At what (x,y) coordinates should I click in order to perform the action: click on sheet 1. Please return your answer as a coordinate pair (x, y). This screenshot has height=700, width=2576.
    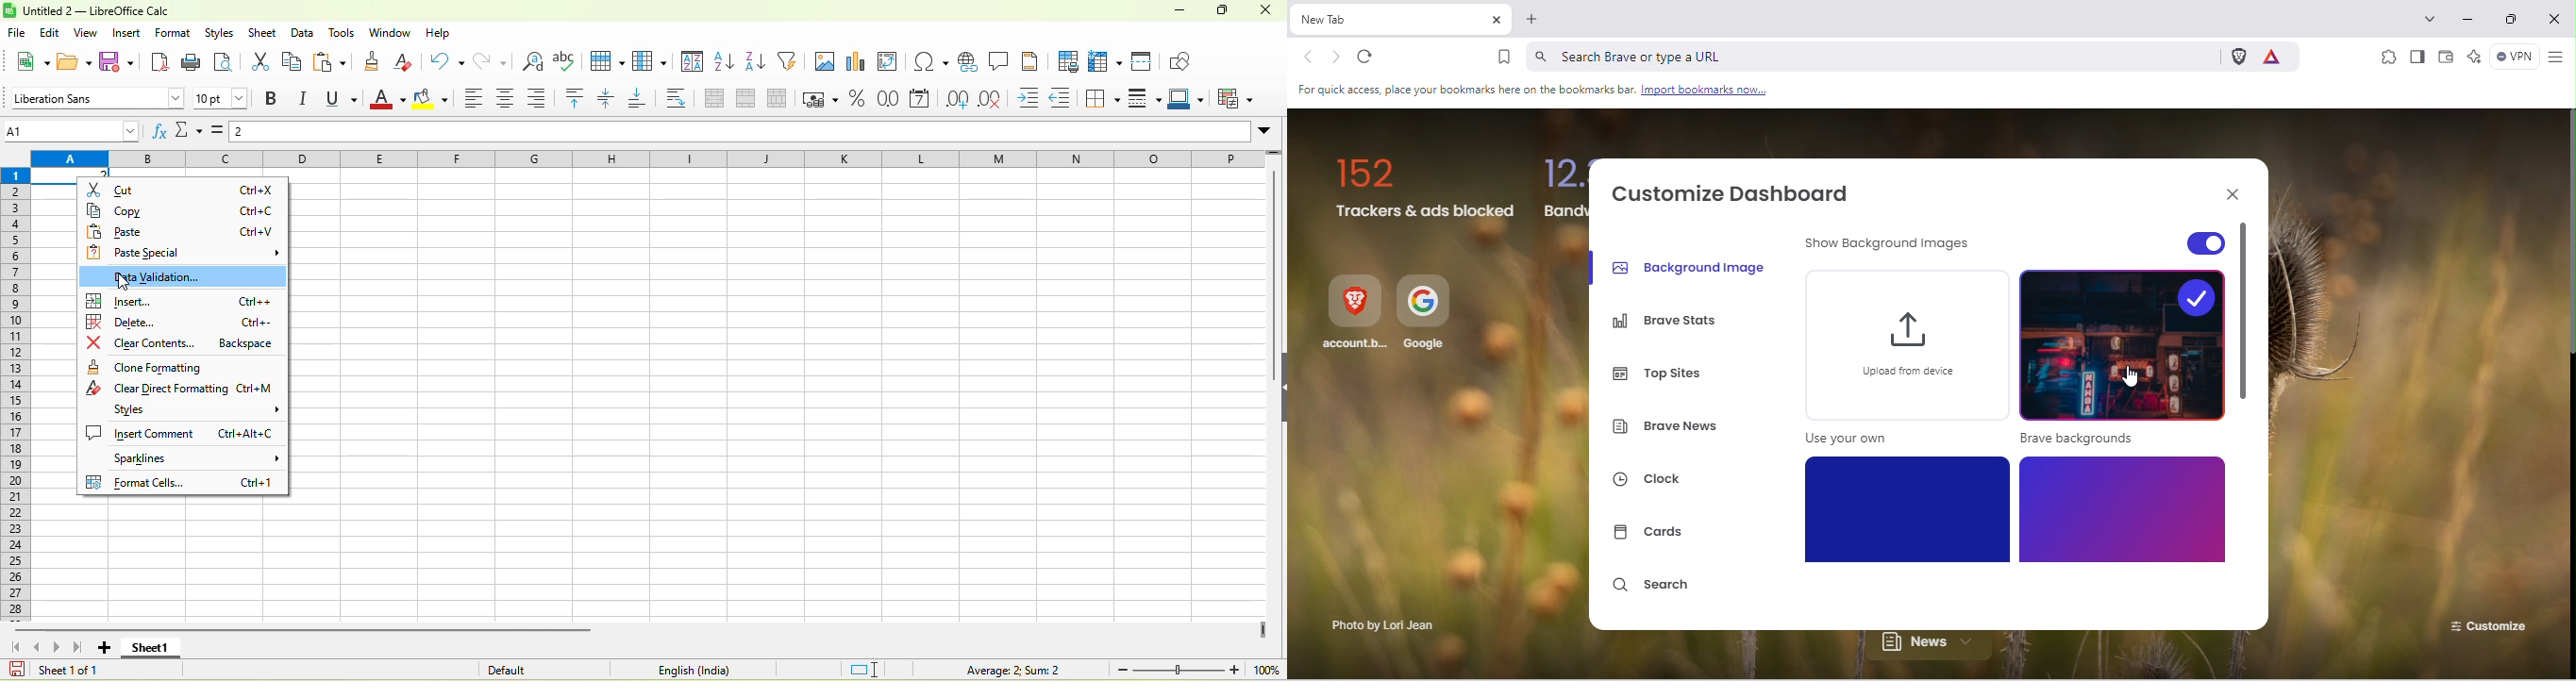
    Looking at the image, I should click on (157, 648).